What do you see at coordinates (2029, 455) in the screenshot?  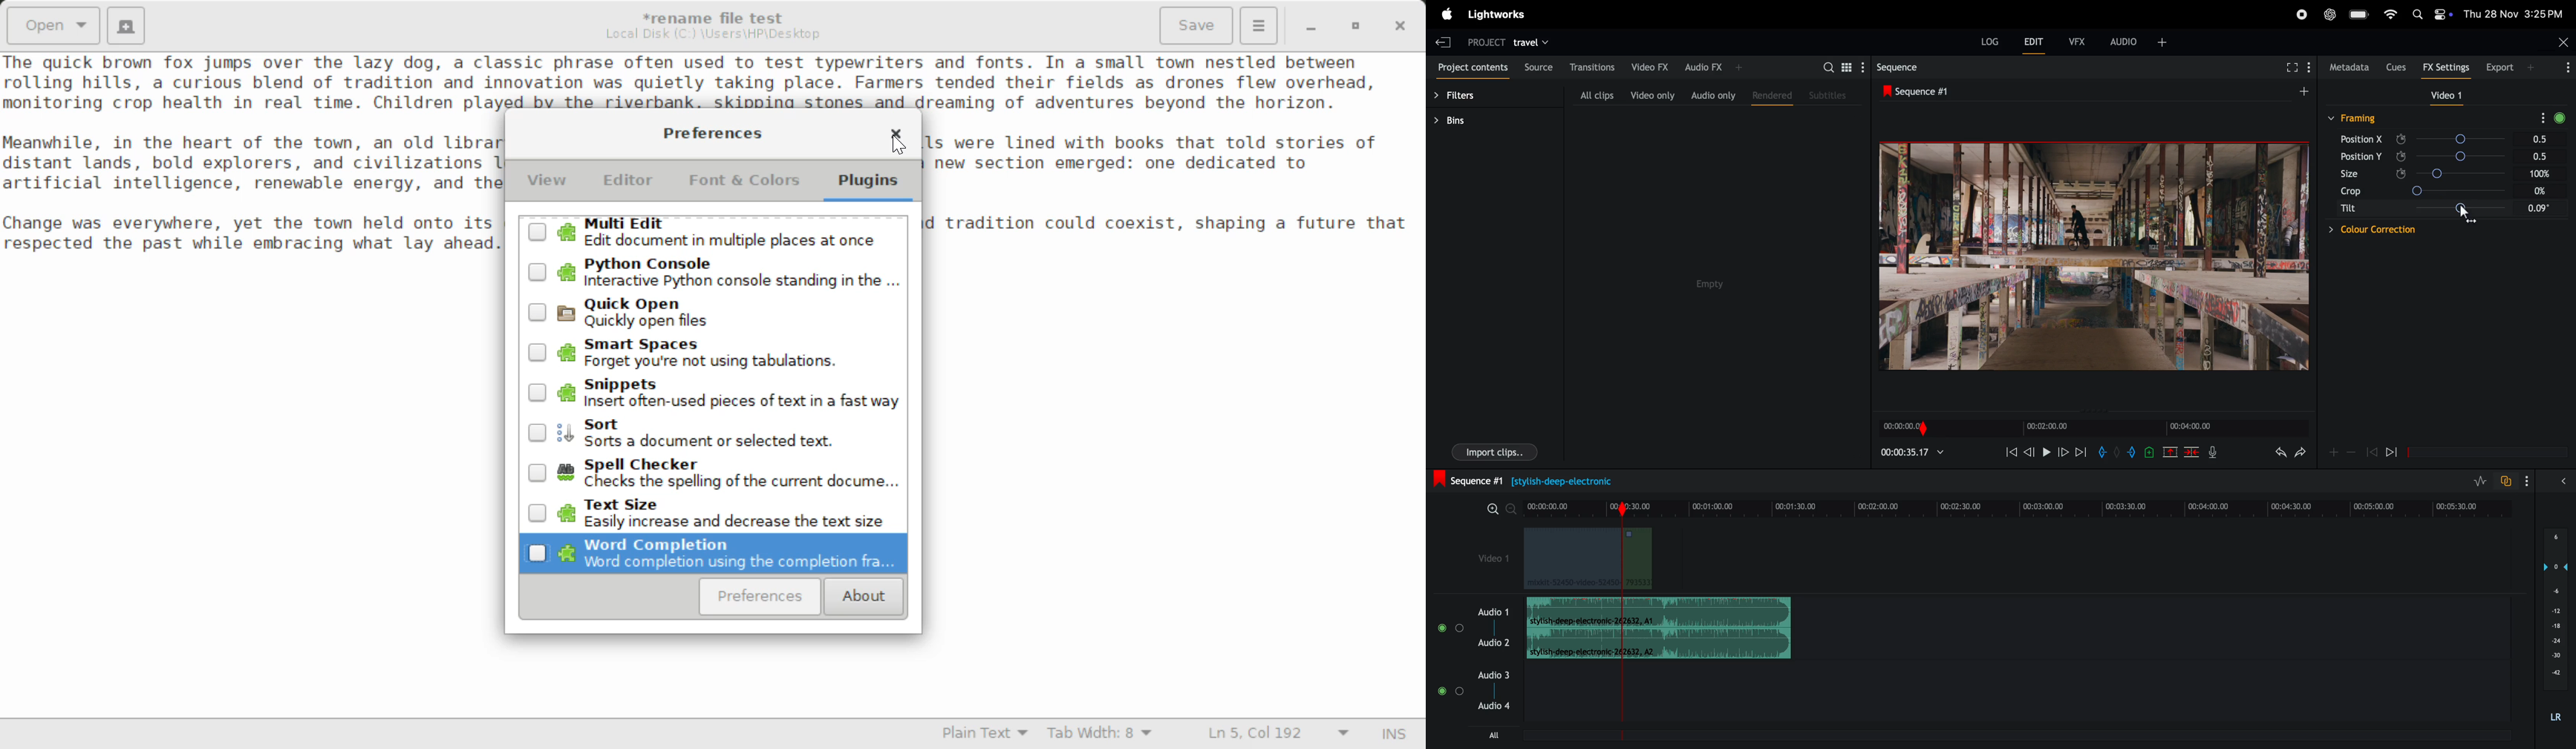 I see `nudge one frame back` at bounding box center [2029, 455].